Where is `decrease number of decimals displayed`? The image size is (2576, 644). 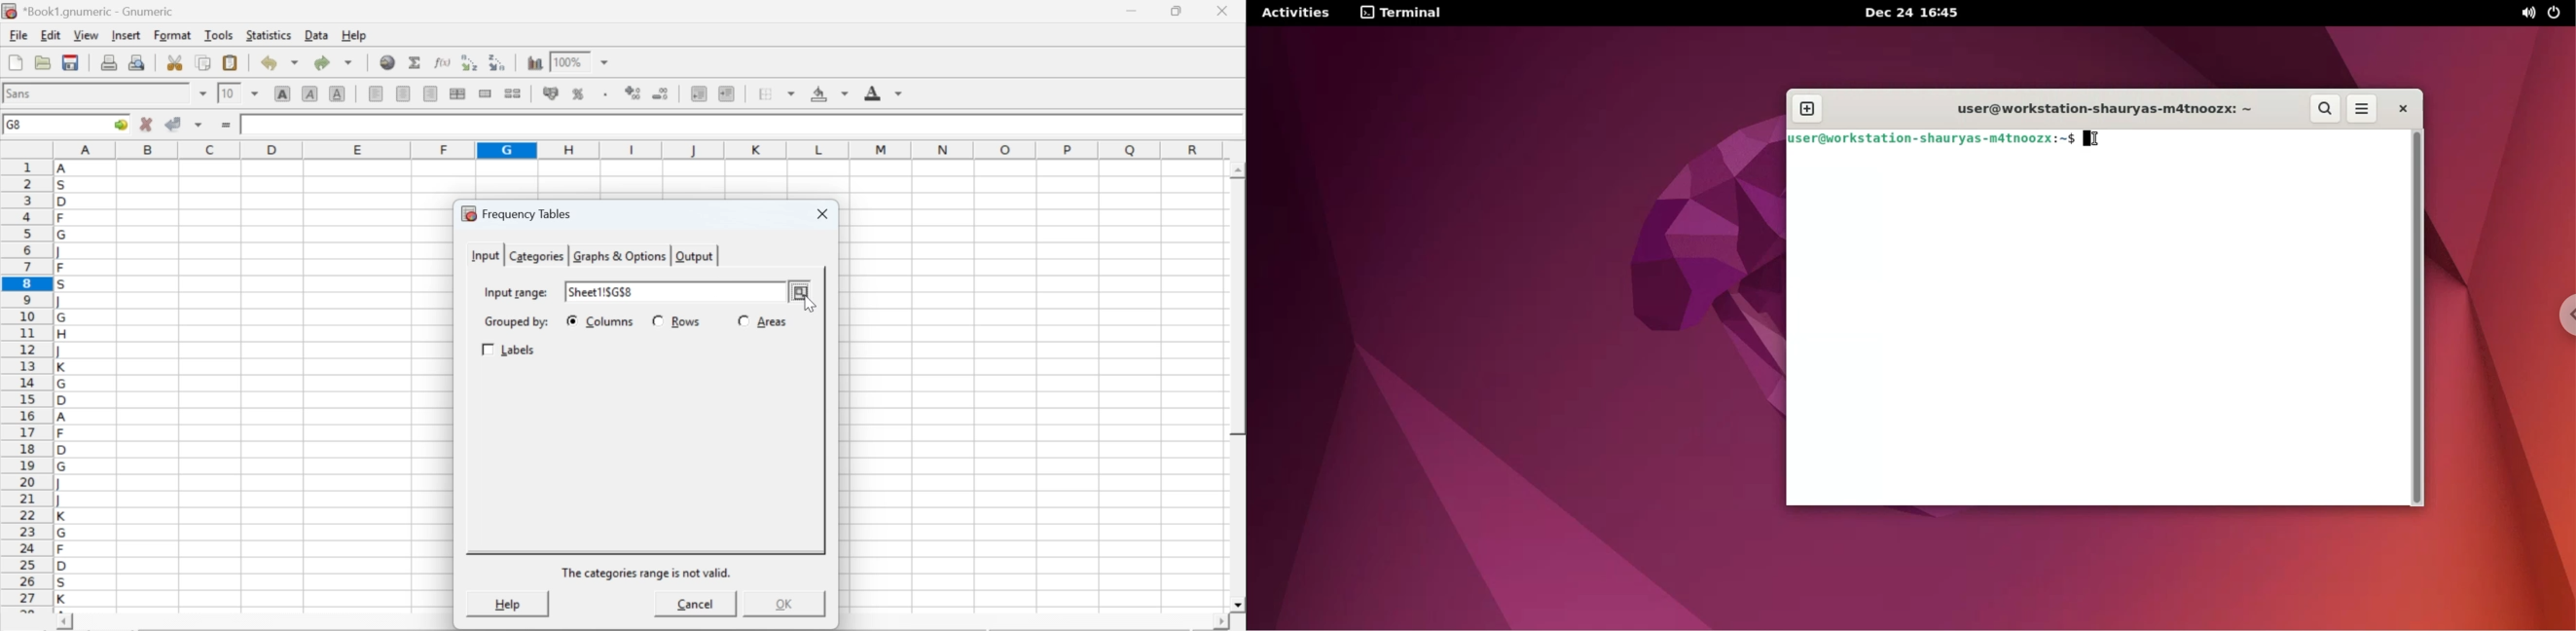
decrease number of decimals displayed is located at coordinates (660, 94).